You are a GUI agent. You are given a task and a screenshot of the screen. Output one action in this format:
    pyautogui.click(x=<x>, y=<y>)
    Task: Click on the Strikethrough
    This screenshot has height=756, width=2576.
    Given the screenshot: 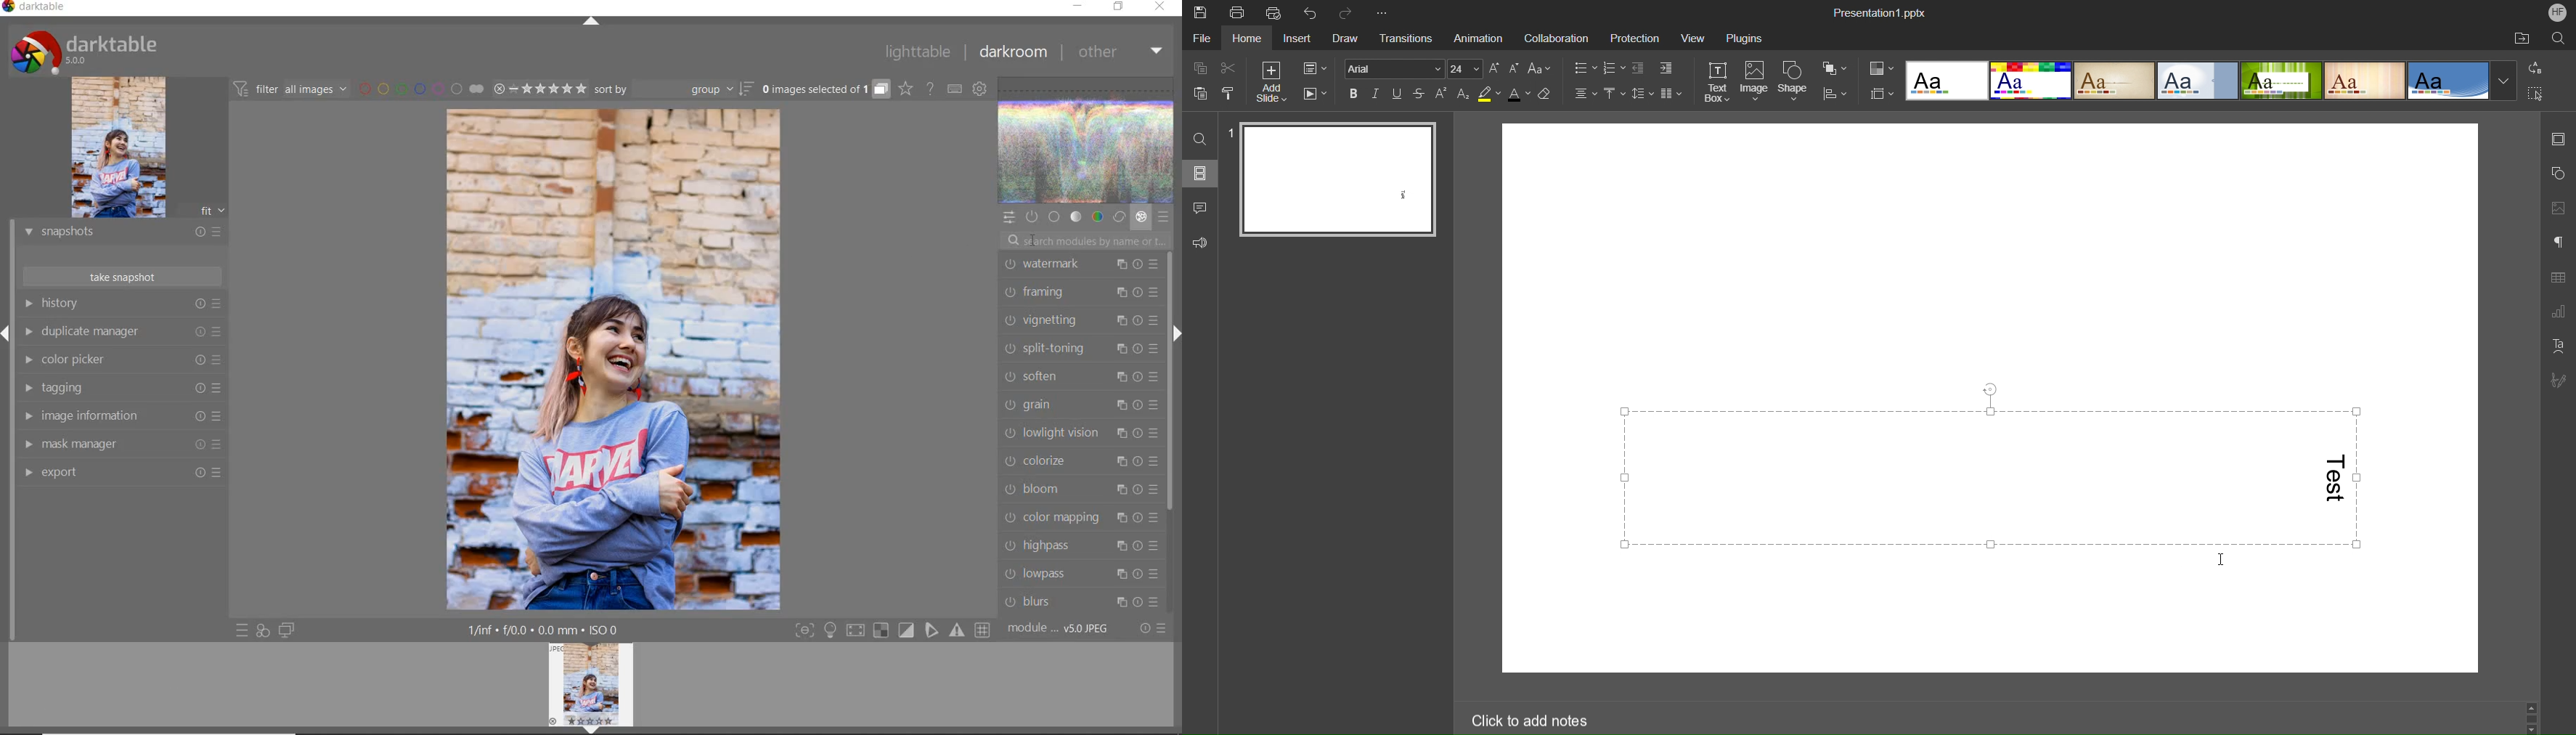 What is the action you would take?
    pyautogui.click(x=1420, y=94)
    